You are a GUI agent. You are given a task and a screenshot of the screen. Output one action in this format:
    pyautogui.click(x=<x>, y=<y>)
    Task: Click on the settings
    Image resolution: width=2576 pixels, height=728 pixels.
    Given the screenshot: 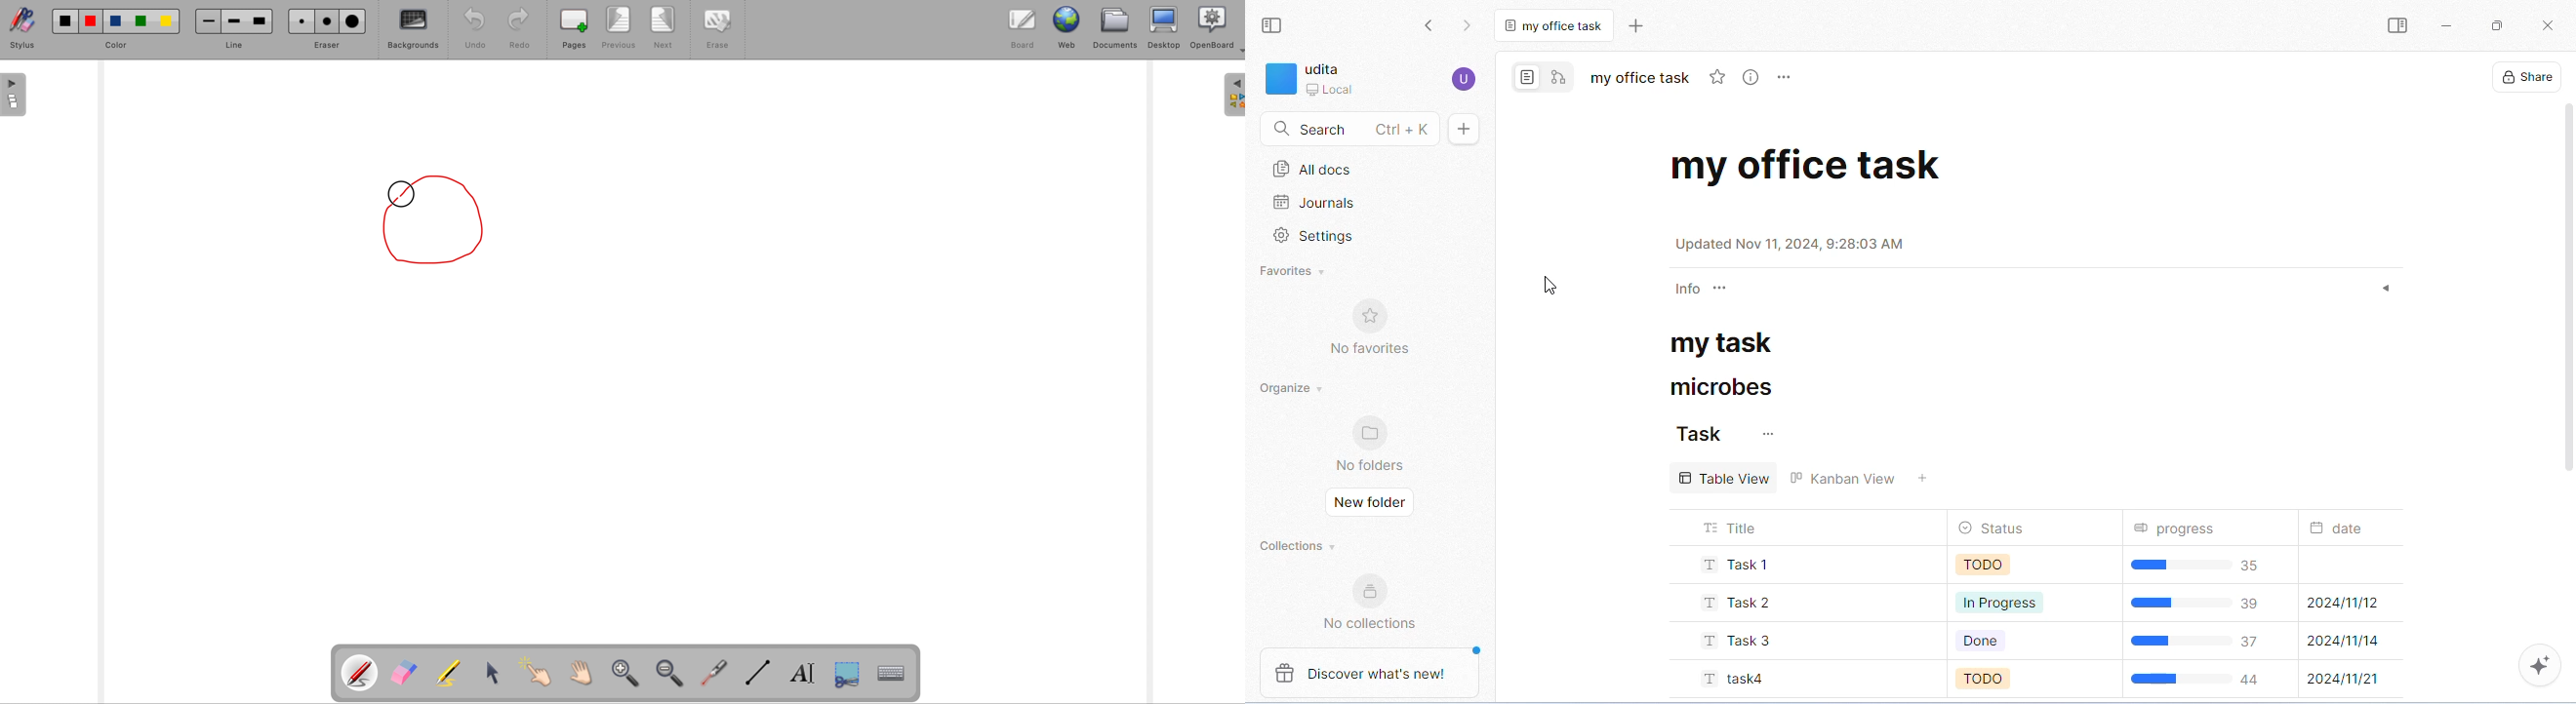 What is the action you would take?
    pyautogui.click(x=1318, y=235)
    